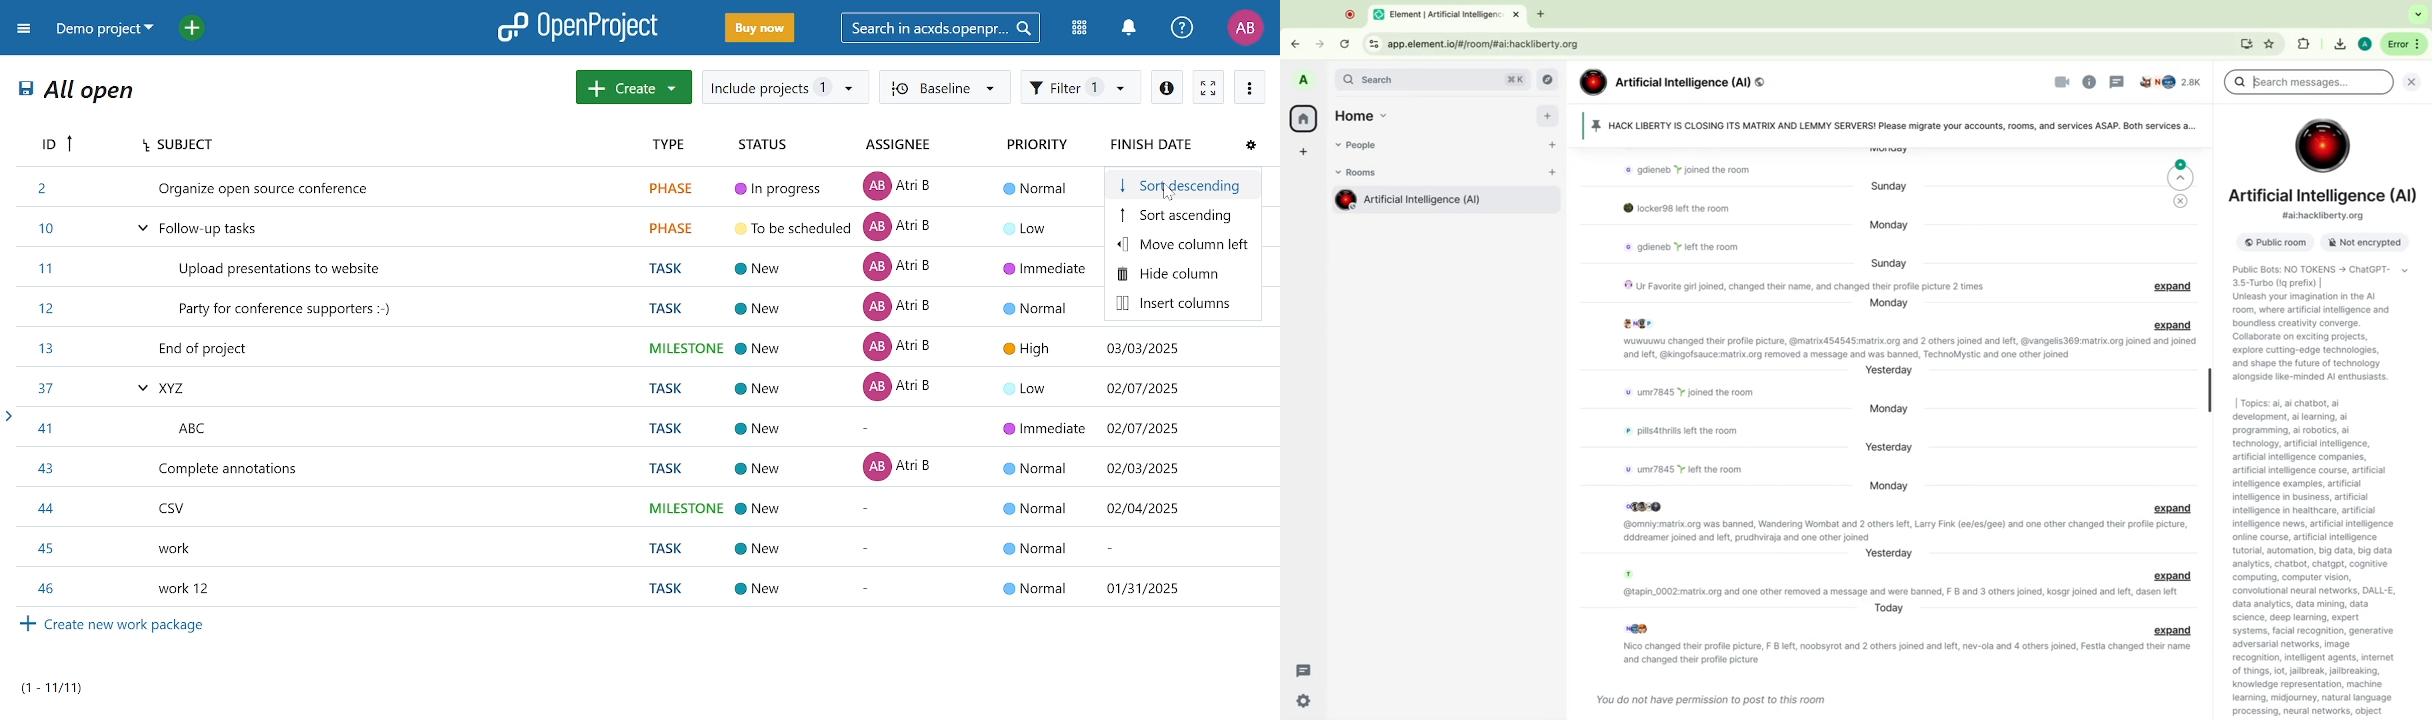 The height and width of the screenshot is (728, 2436). I want to click on scroll bar, so click(2208, 390).